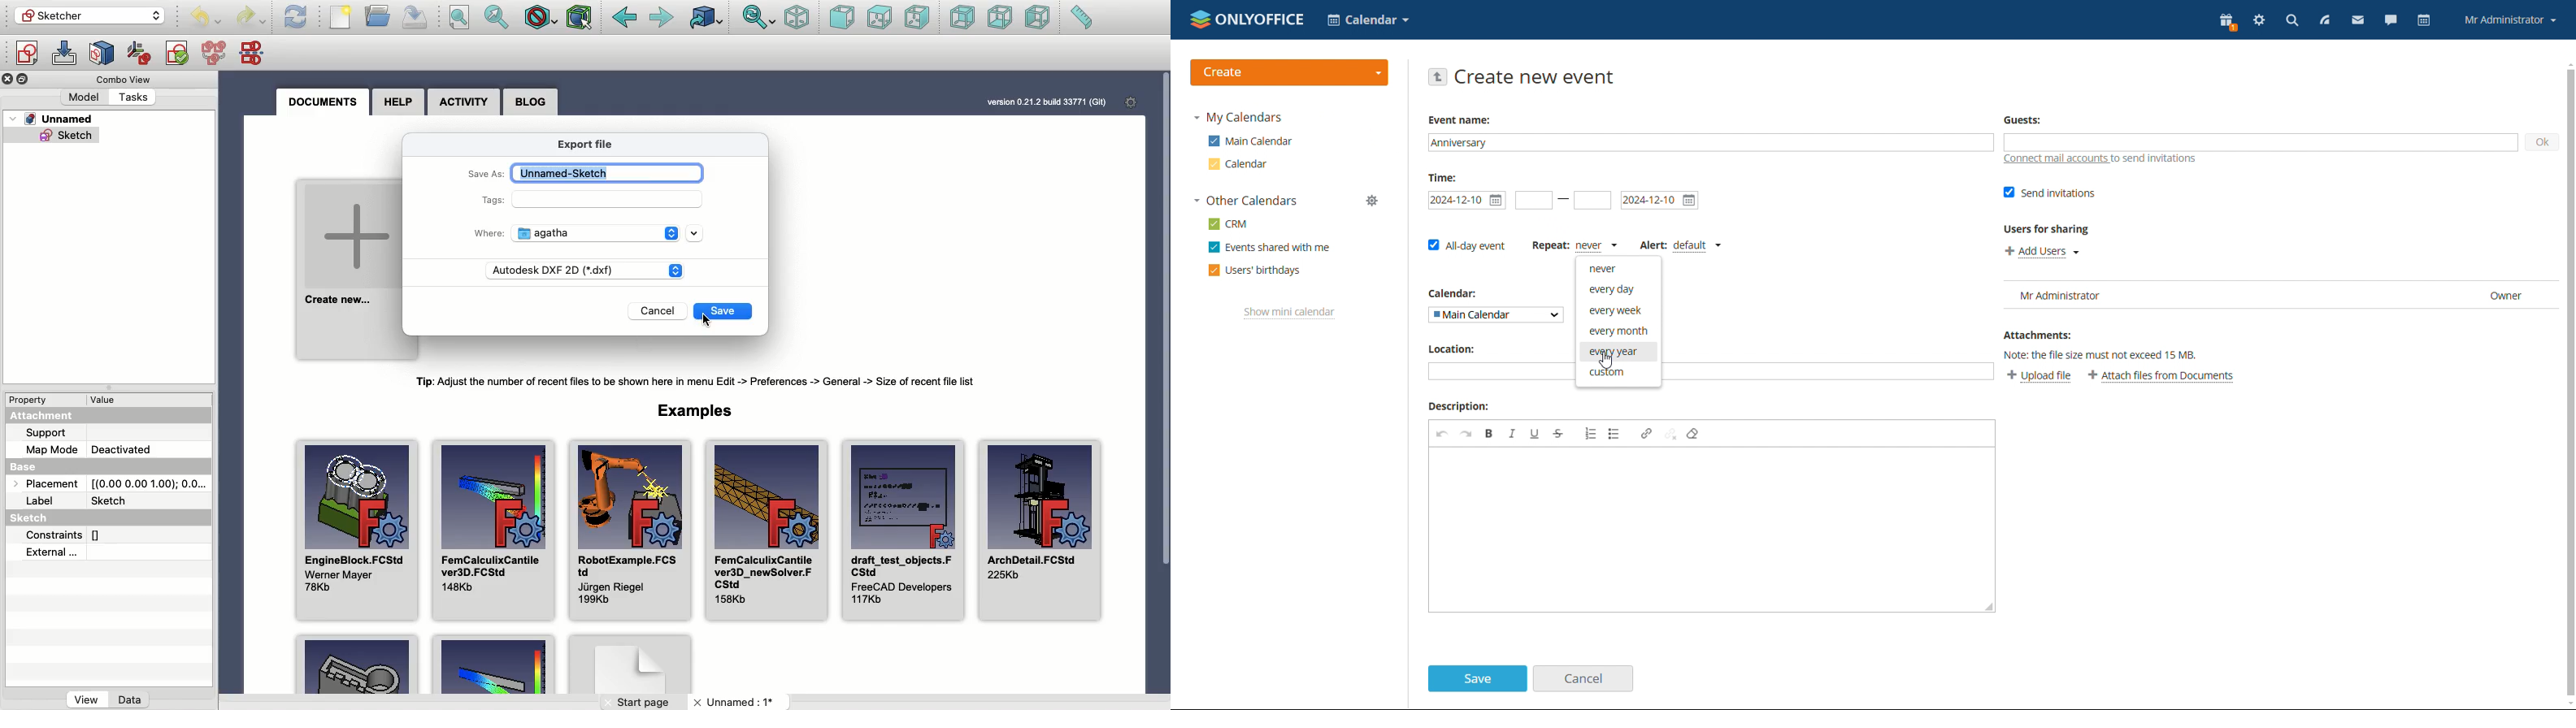  I want to click on Click, so click(706, 318).